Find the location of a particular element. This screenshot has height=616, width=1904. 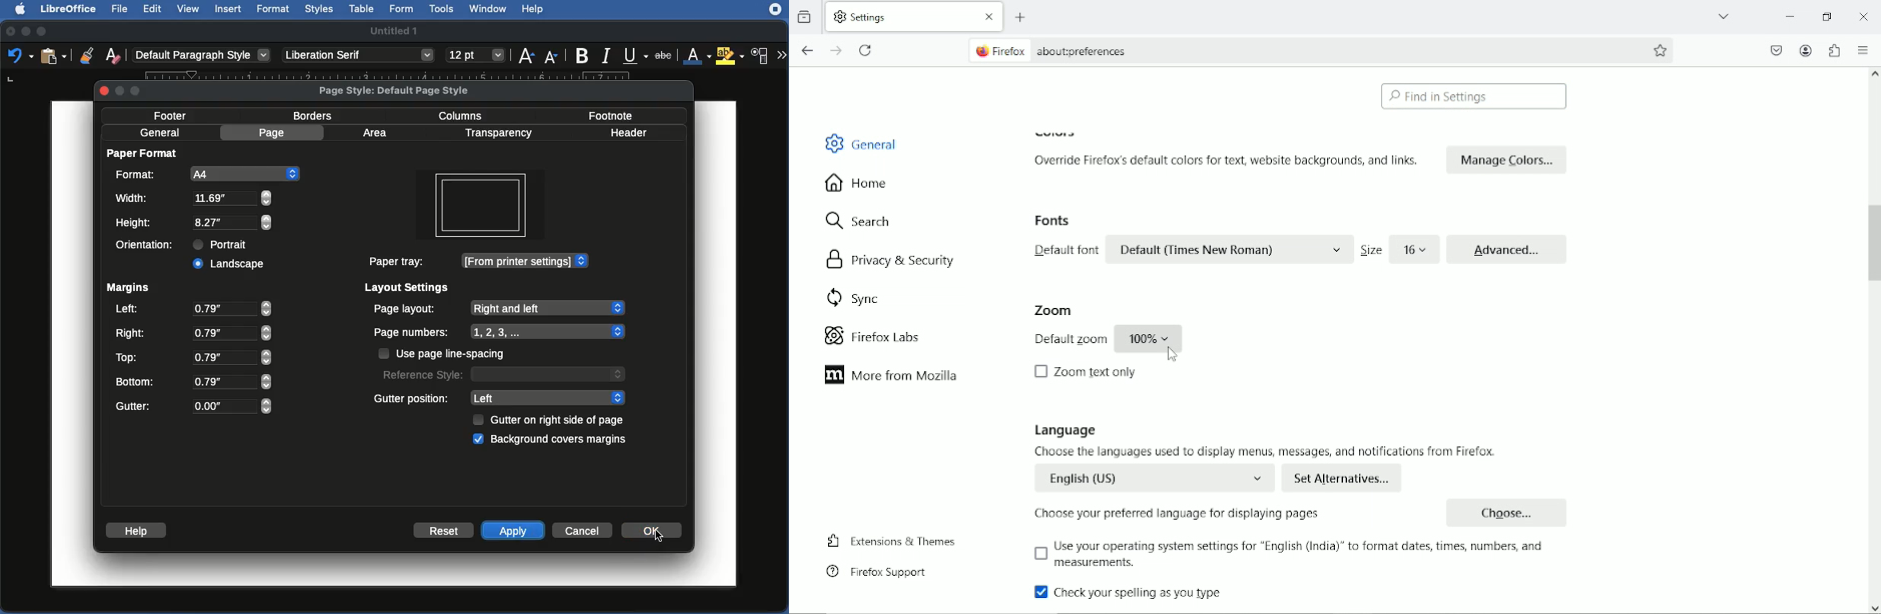

go forward is located at coordinates (836, 51).